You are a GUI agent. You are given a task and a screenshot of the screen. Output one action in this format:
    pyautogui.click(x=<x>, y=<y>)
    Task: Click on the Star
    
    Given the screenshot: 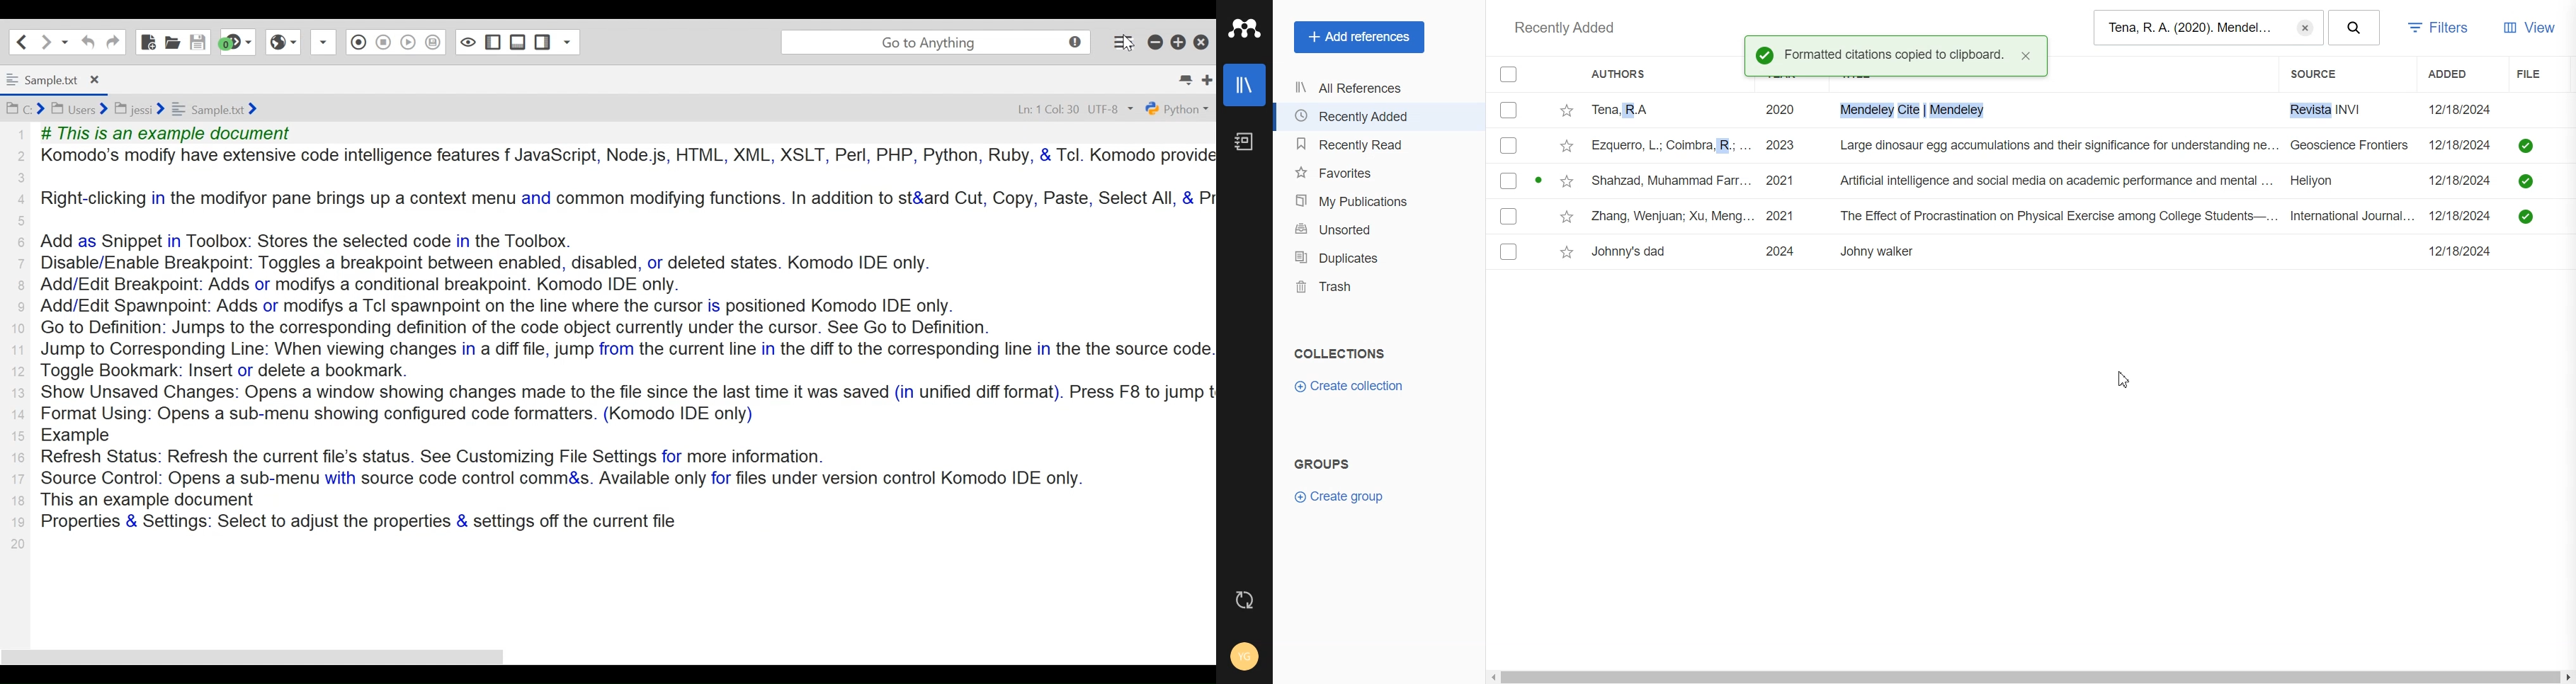 What is the action you would take?
    pyautogui.click(x=1568, y=252)
    